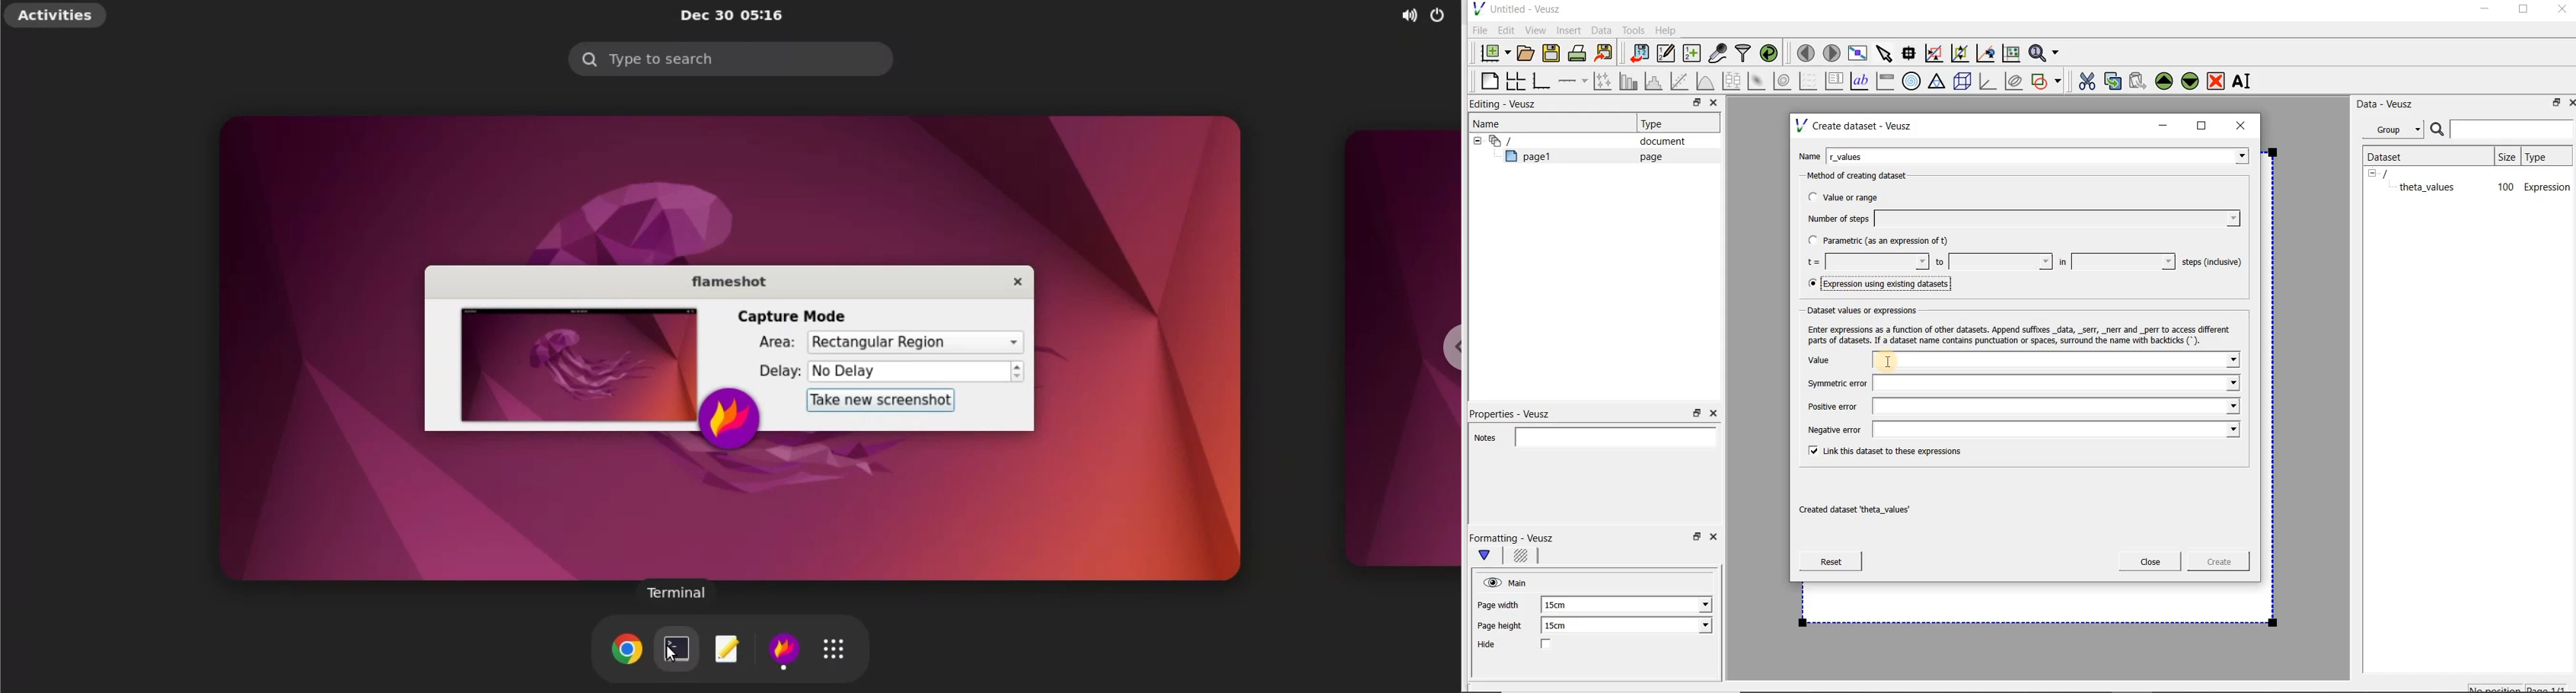 The width and height of the screenshot is (2576, 700). Describe the element at coordinates (1716, 539) in the screenshot. I see `Close` at that location.